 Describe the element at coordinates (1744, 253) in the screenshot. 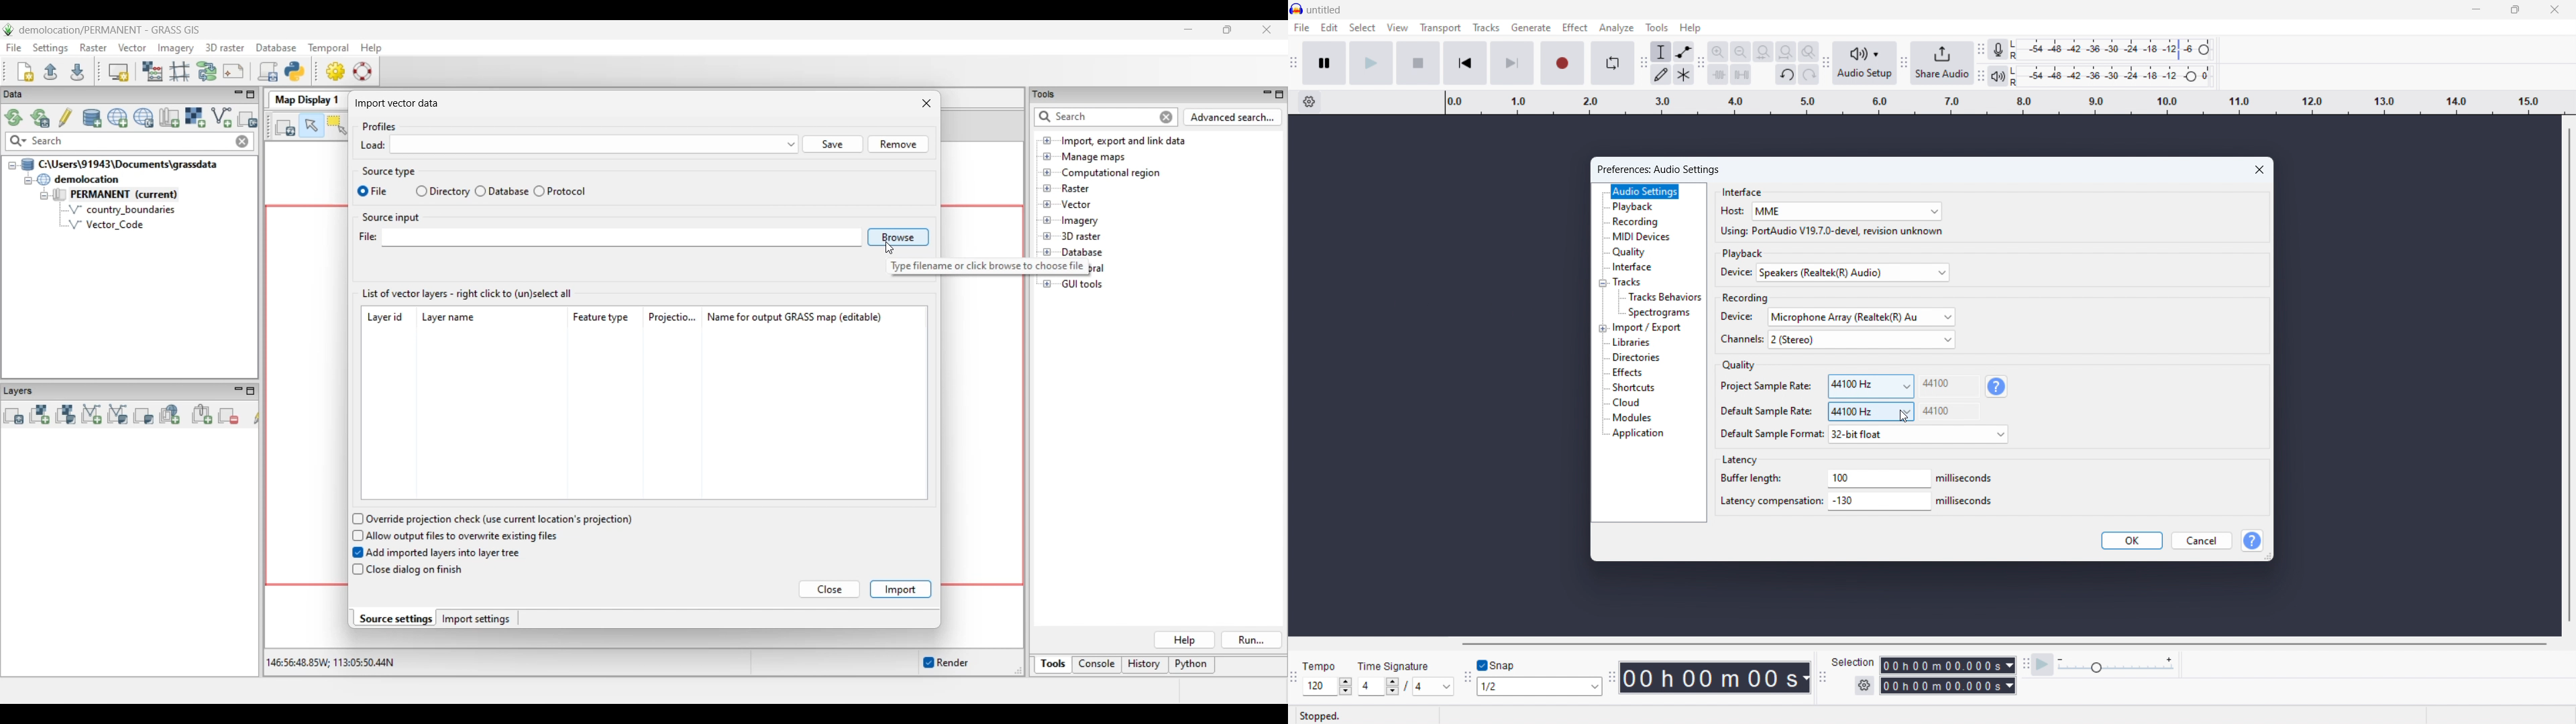

I see `playback` at that location.